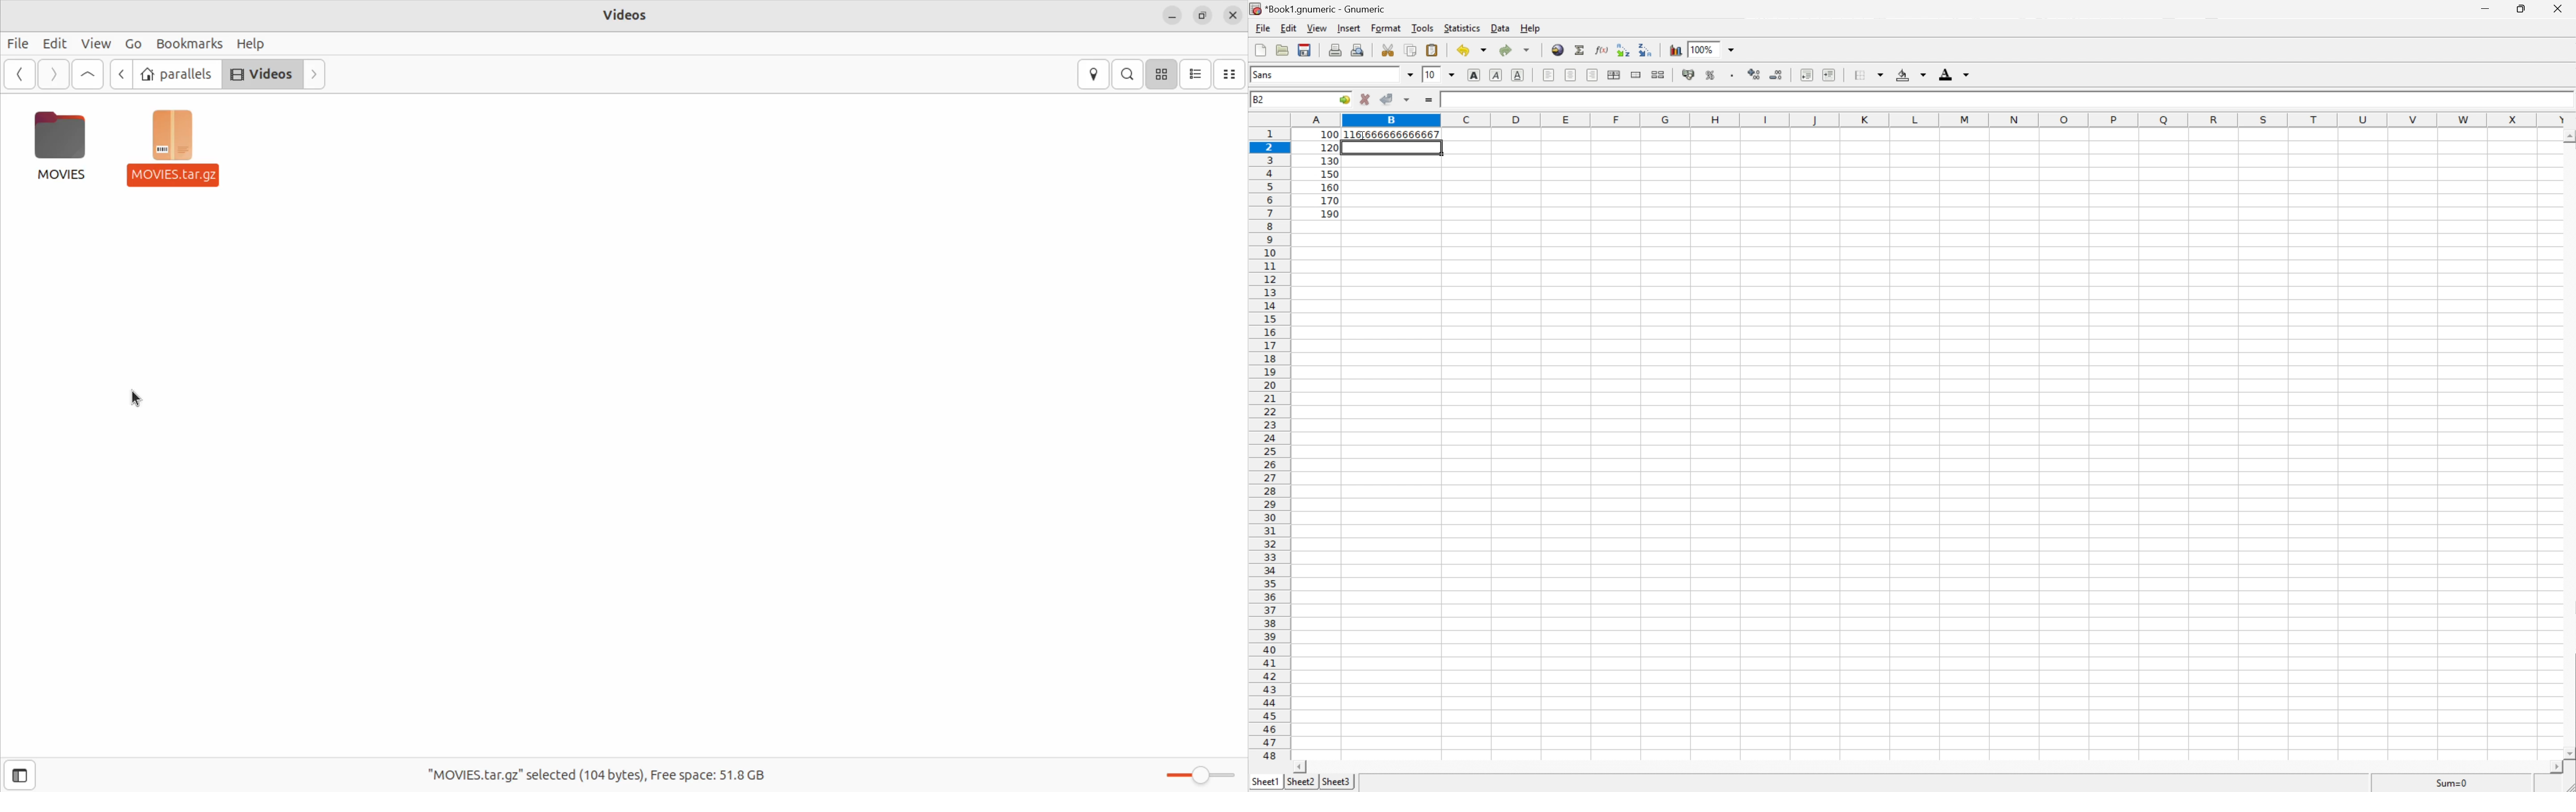 The image size is (2576, 812). Describe the element at coordinates (1361, 136) in the screenshot. I see `cursor` at that location.